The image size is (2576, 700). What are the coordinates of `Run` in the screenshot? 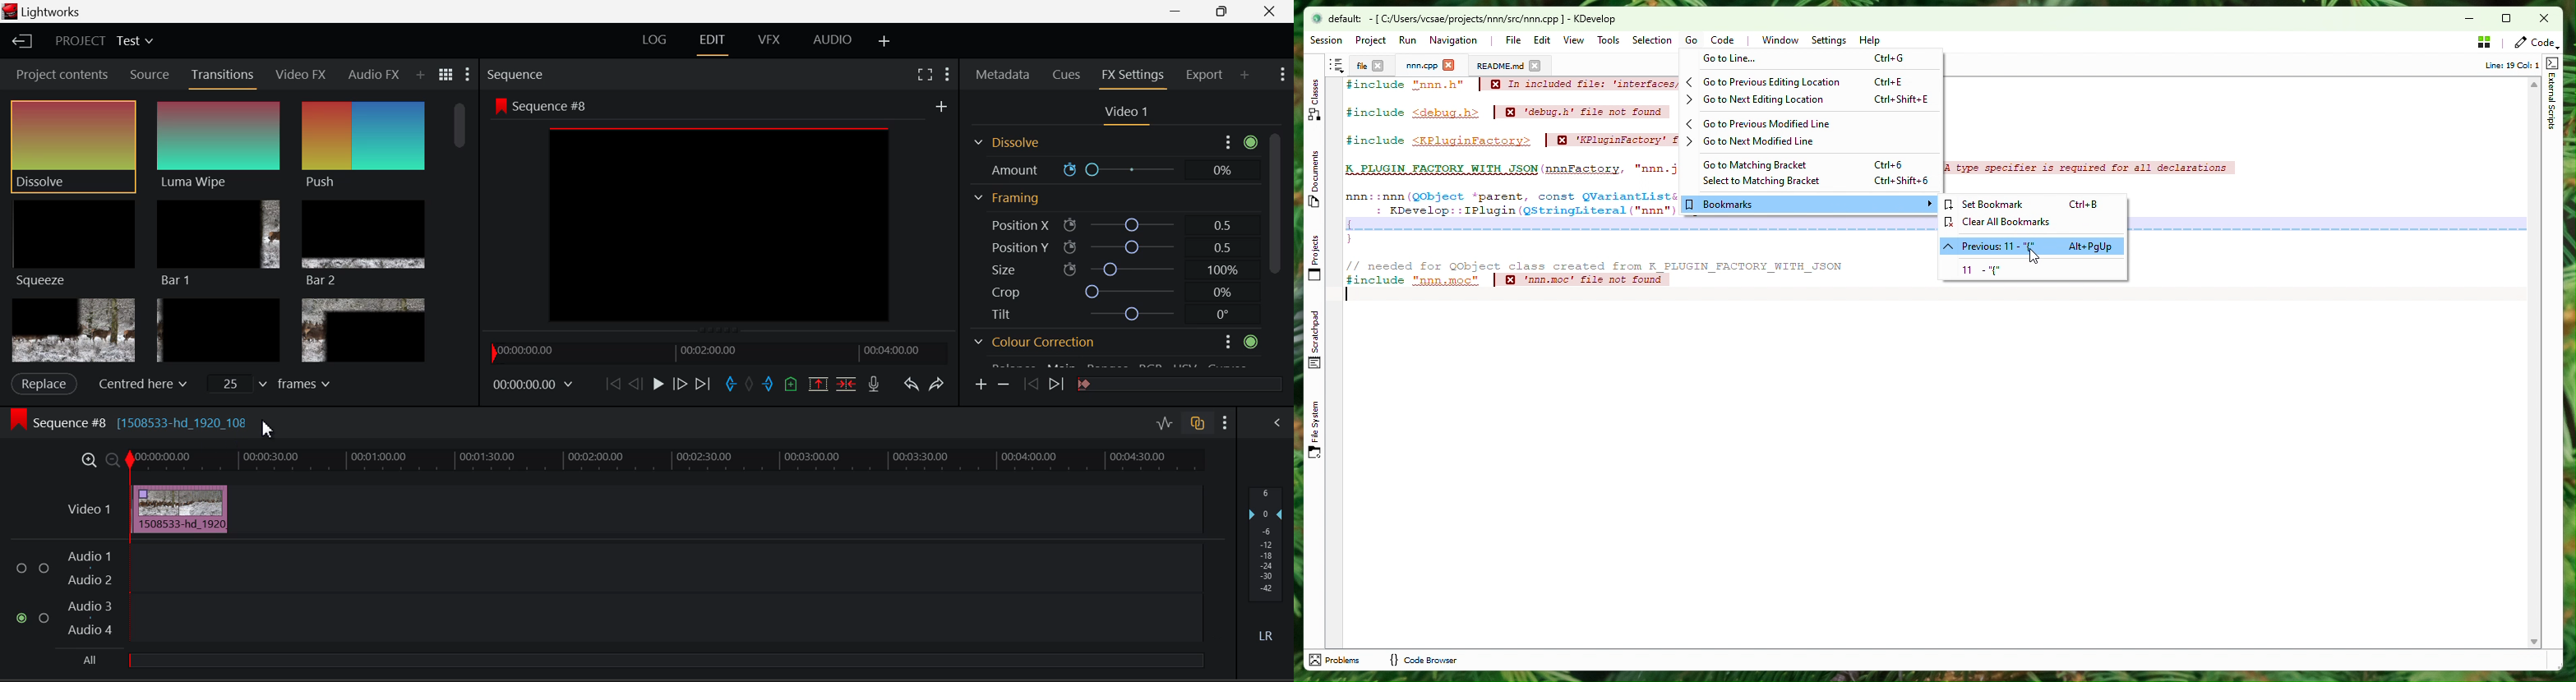 It's located at (1407, 39).